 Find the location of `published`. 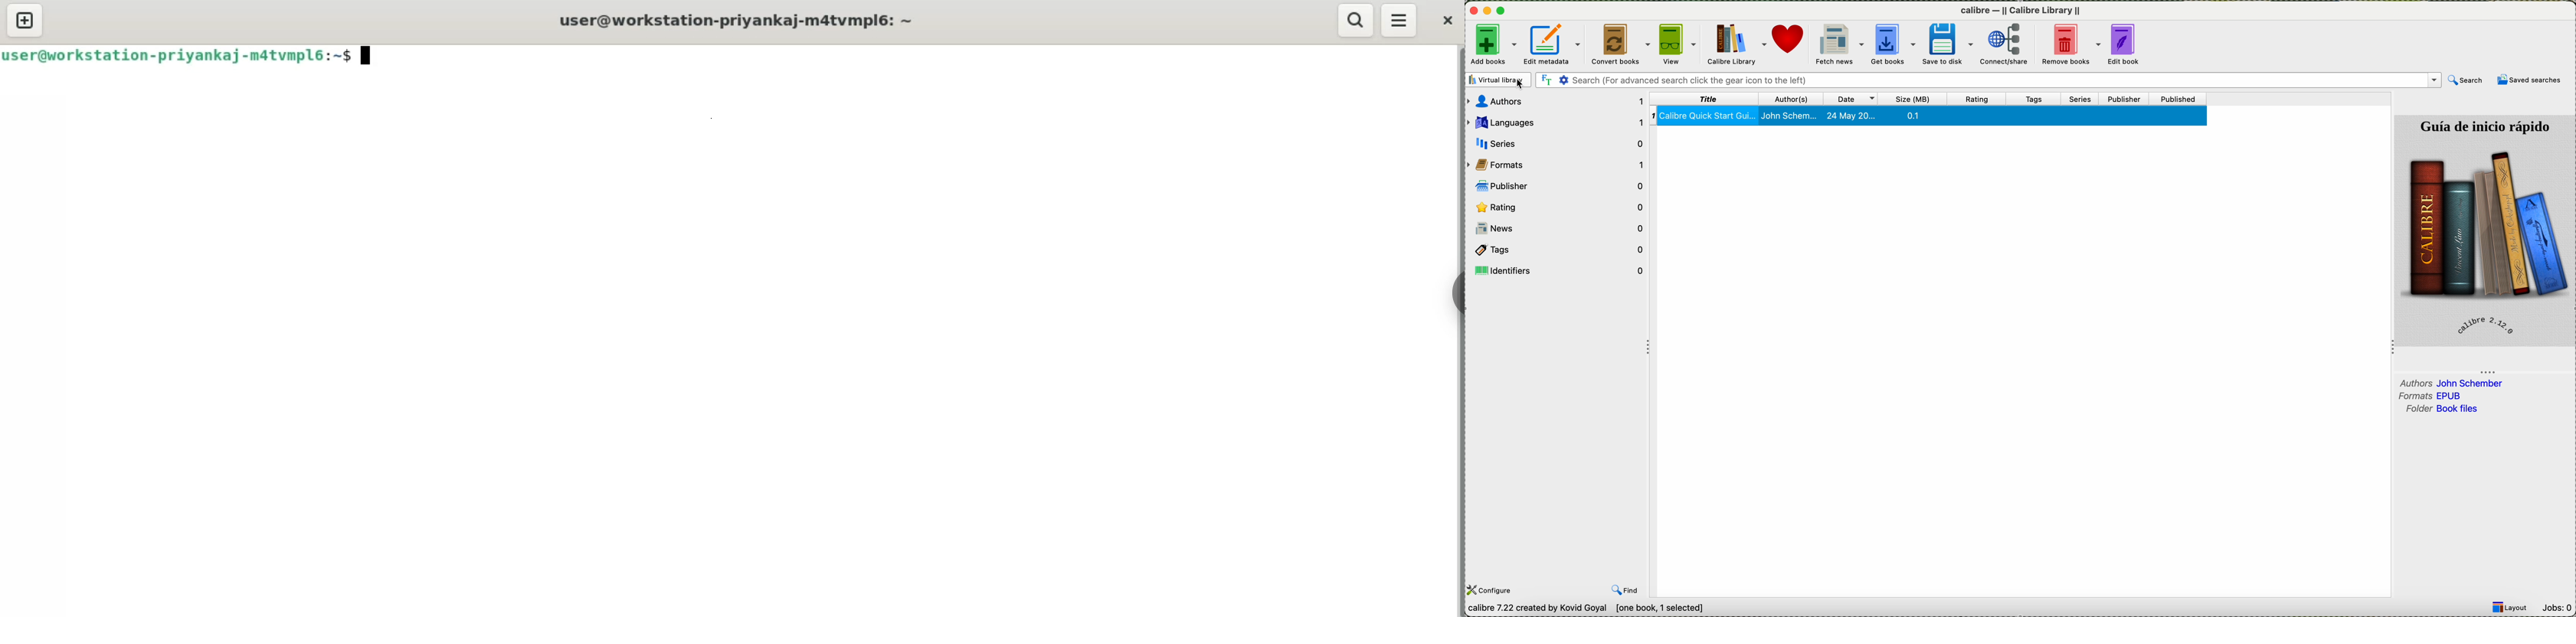

published is located at coordinates (2180, 98).